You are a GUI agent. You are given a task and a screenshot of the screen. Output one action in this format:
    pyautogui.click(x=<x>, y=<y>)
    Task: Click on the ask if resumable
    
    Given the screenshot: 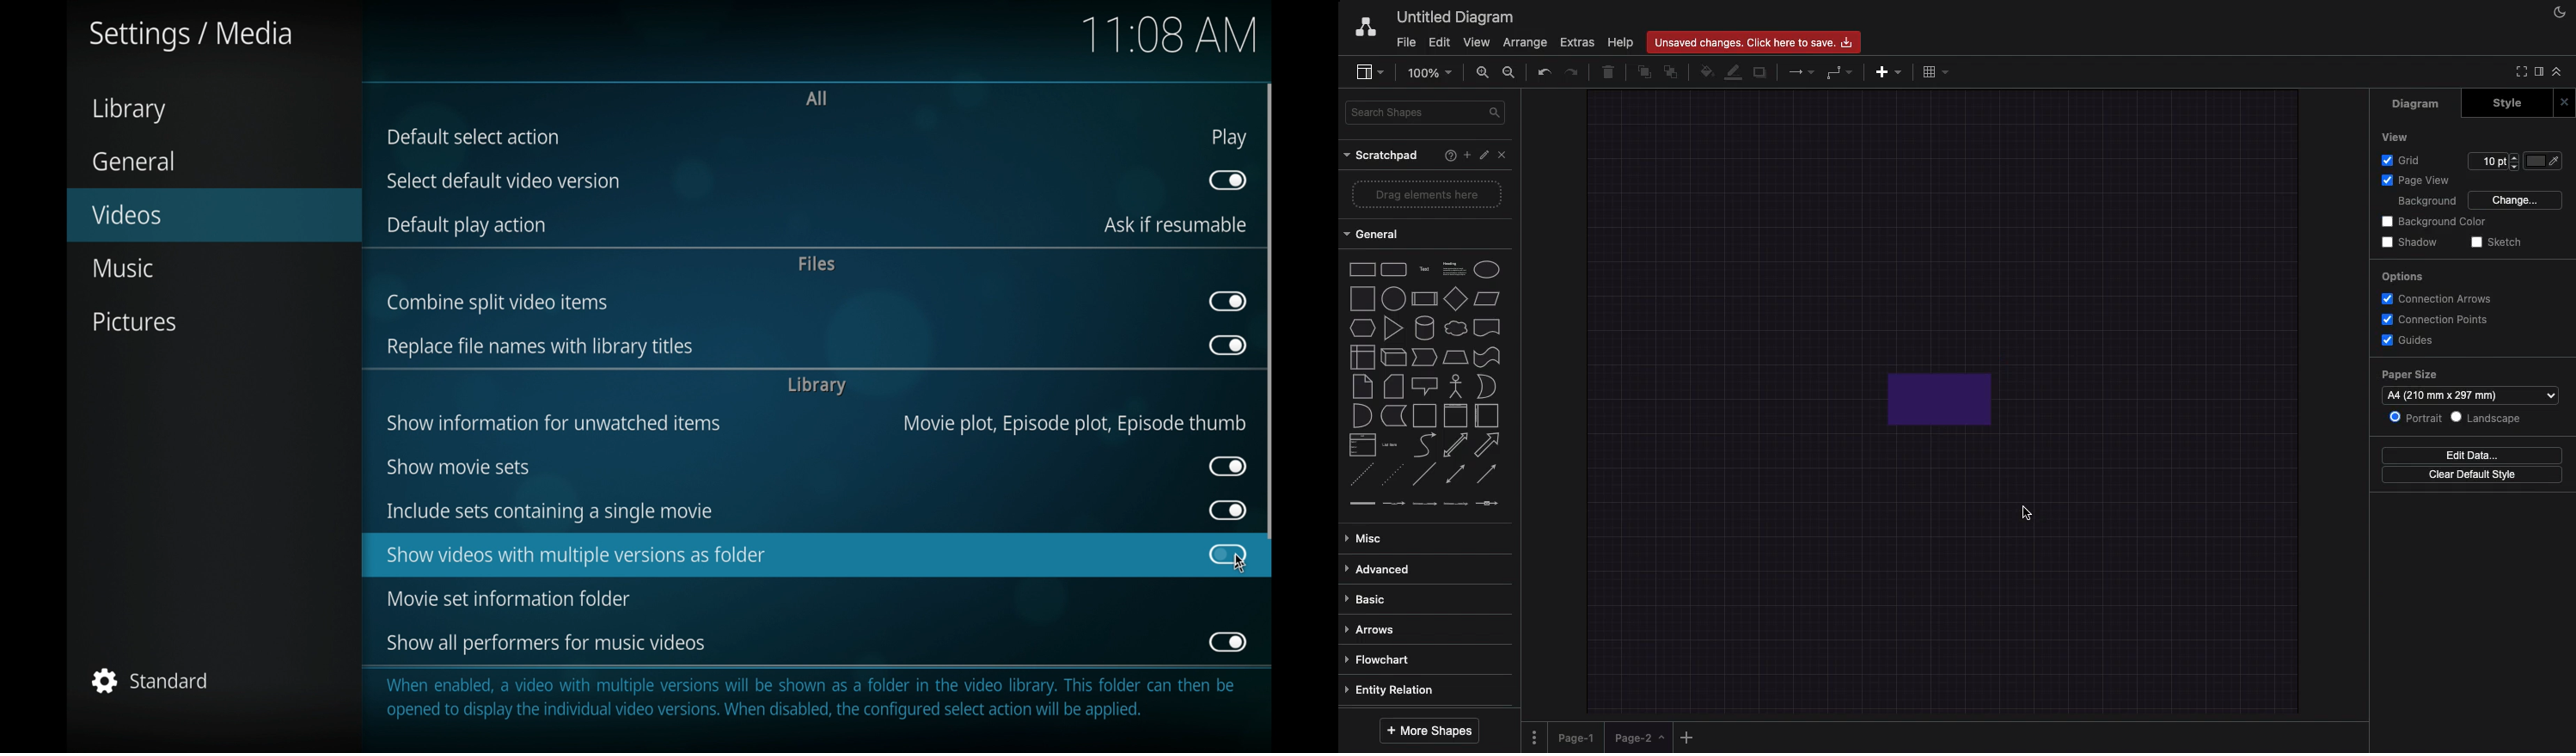 What is the action you would take?
    pyautogui.click(x=1176, y=225)
    